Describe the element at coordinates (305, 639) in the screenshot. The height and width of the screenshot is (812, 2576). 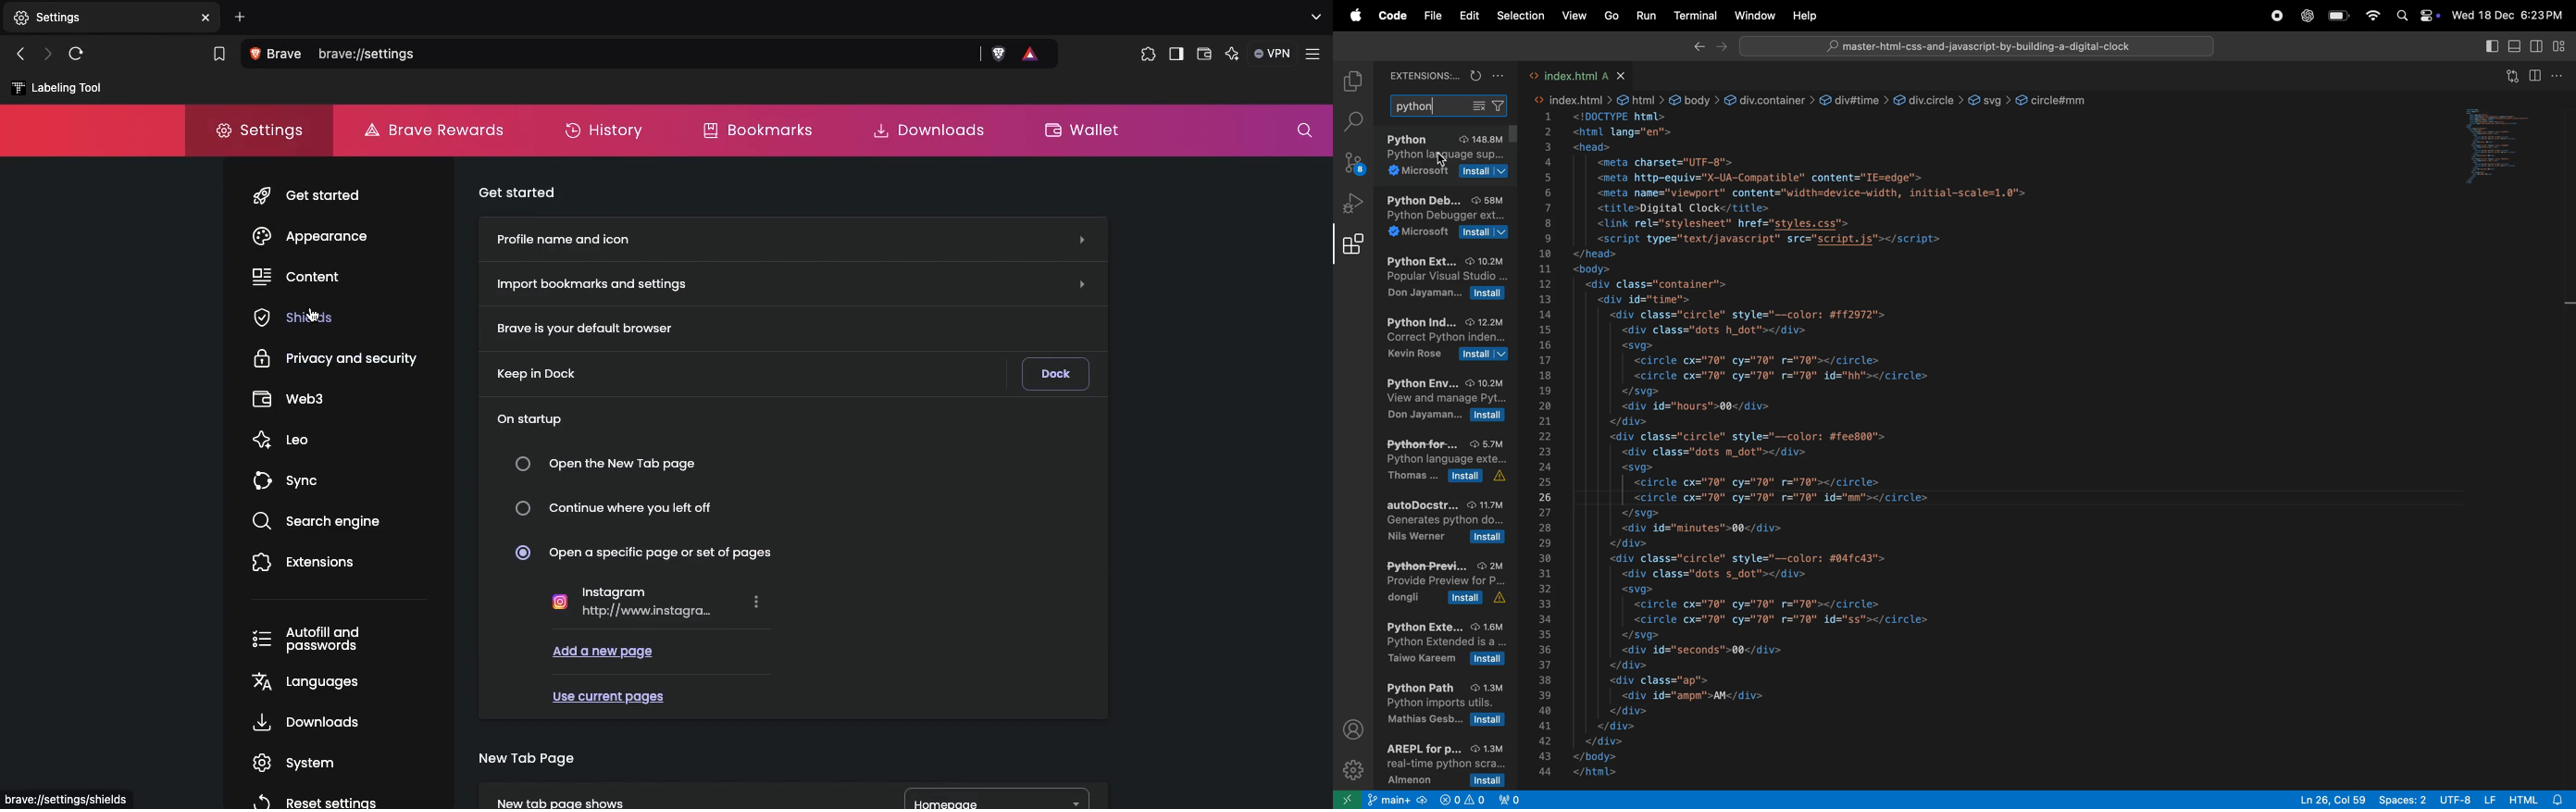
I see `Autofill and passwords` at that location.